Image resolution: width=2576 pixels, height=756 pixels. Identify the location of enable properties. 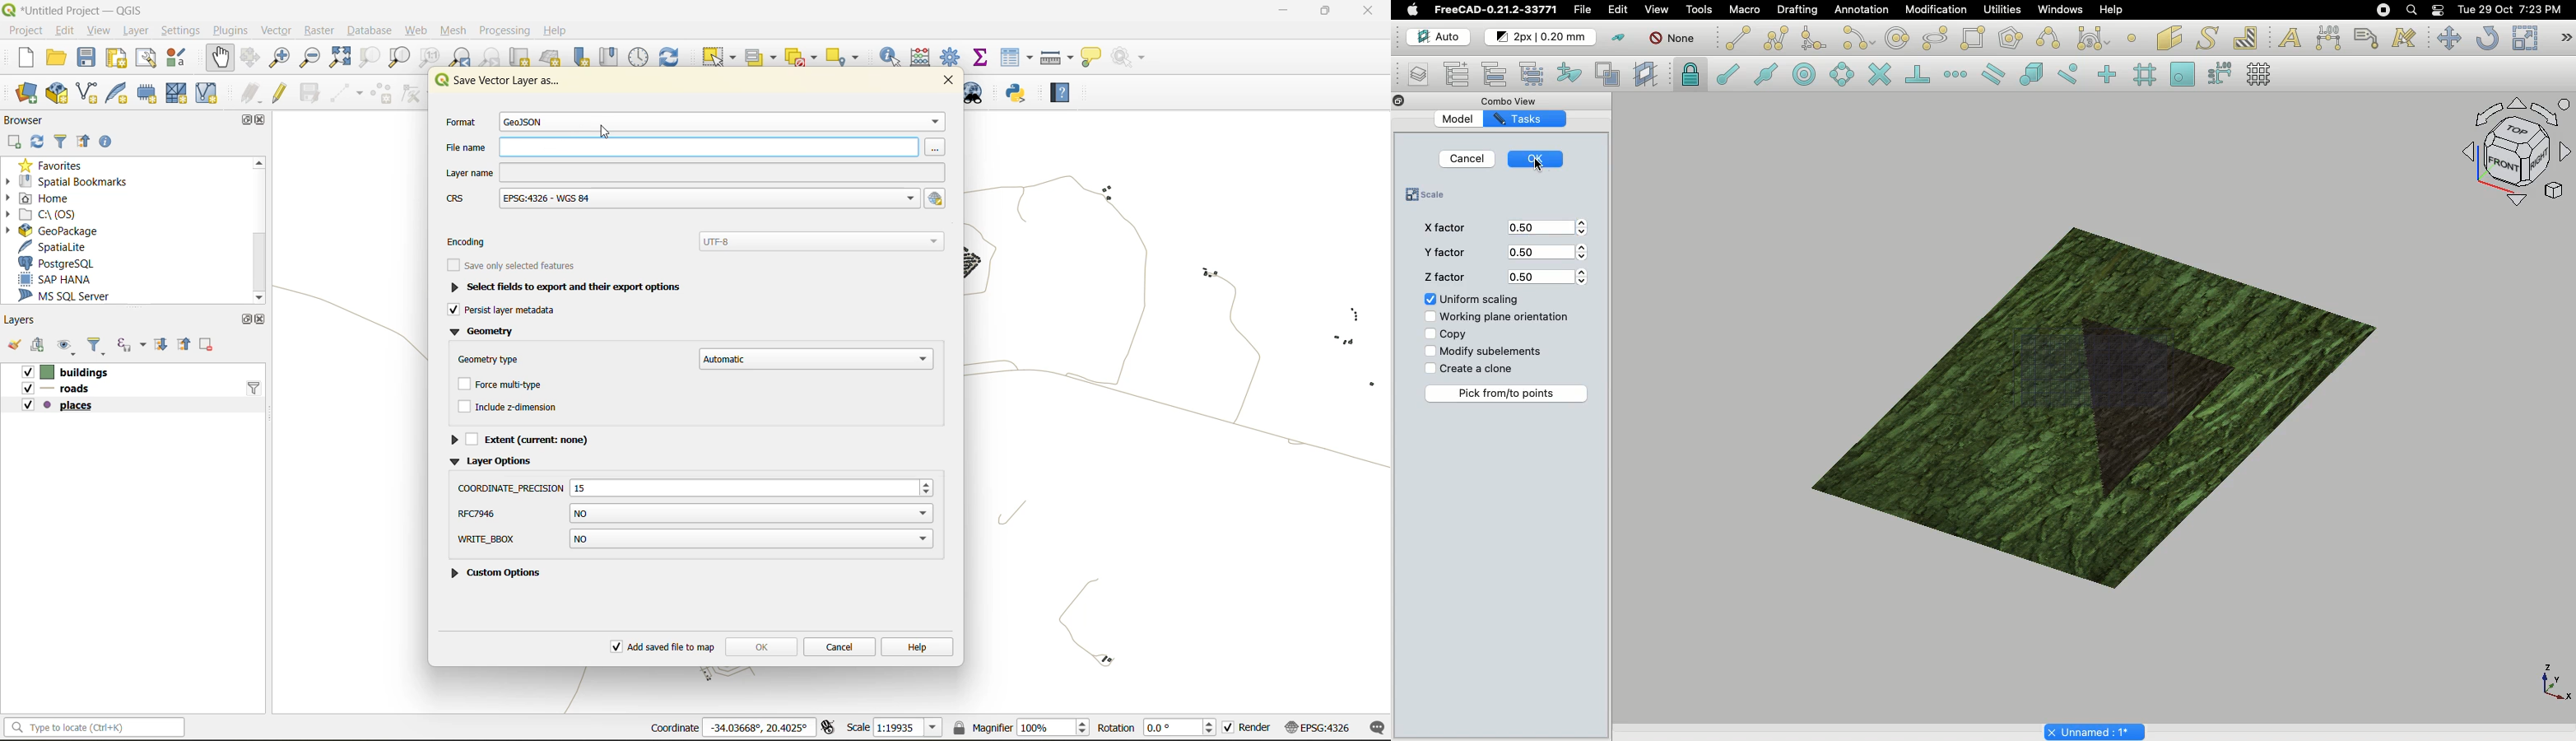
(106, 142).